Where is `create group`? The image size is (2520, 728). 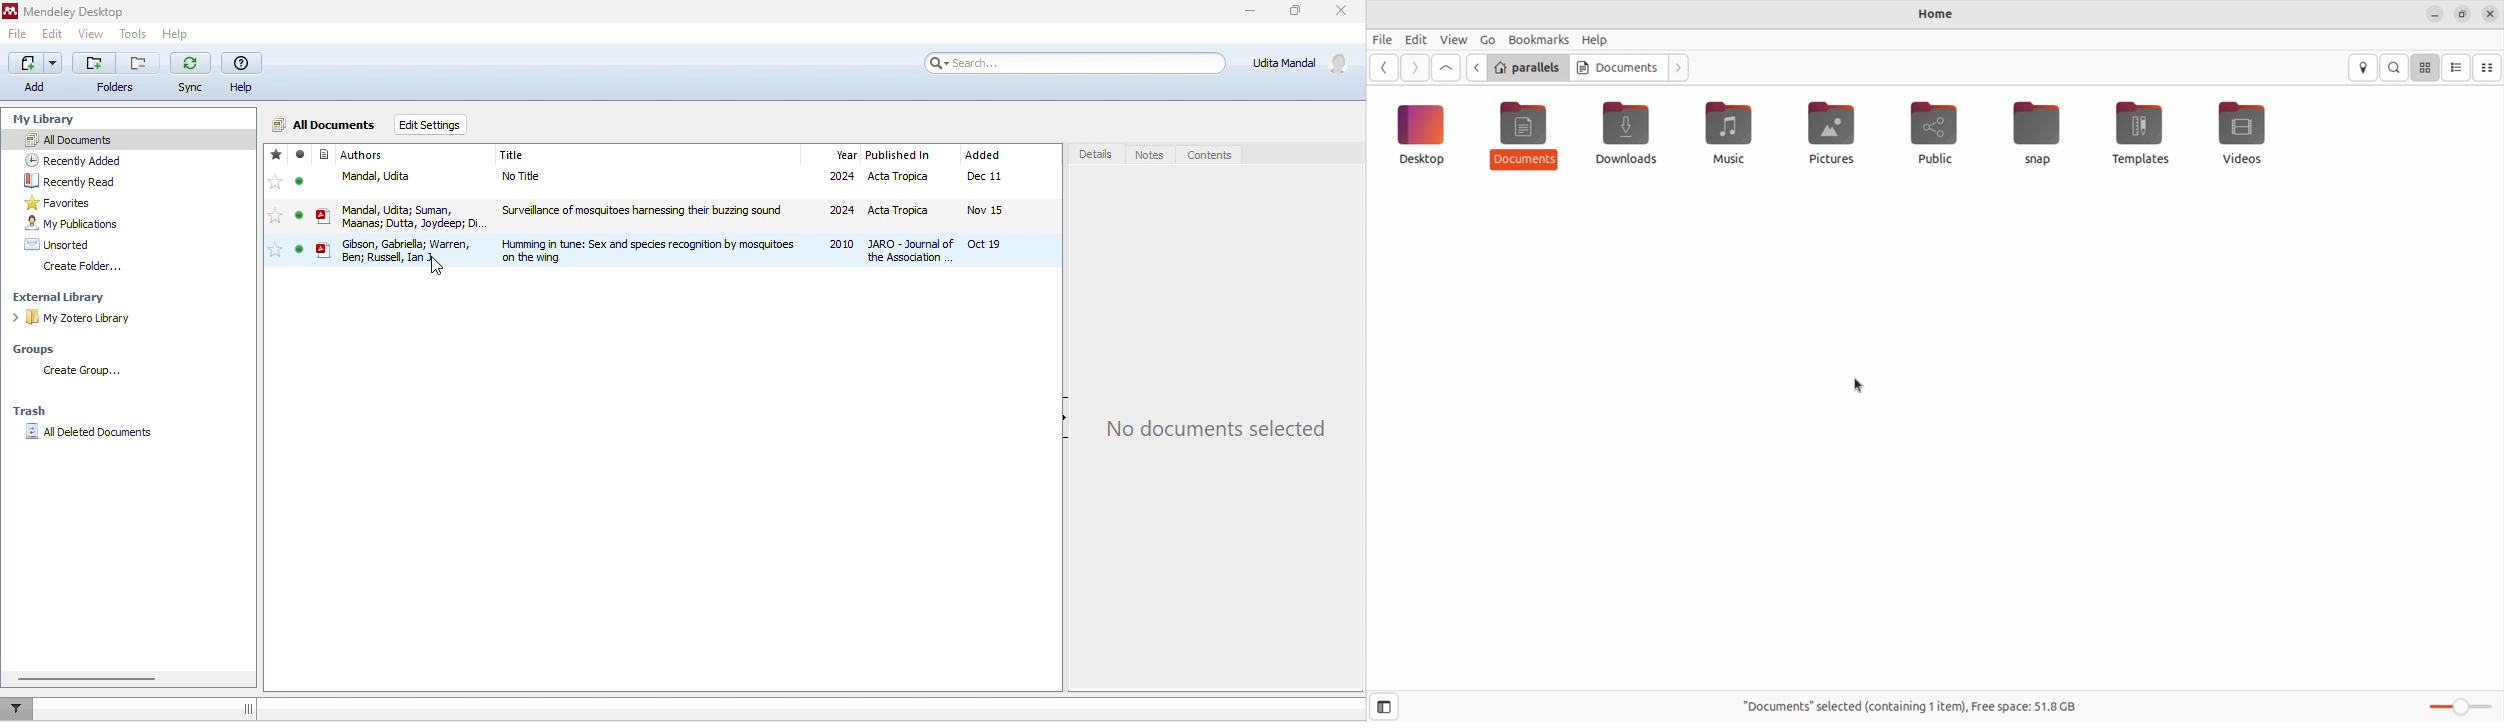
create group is located at coordinates (93, 373).